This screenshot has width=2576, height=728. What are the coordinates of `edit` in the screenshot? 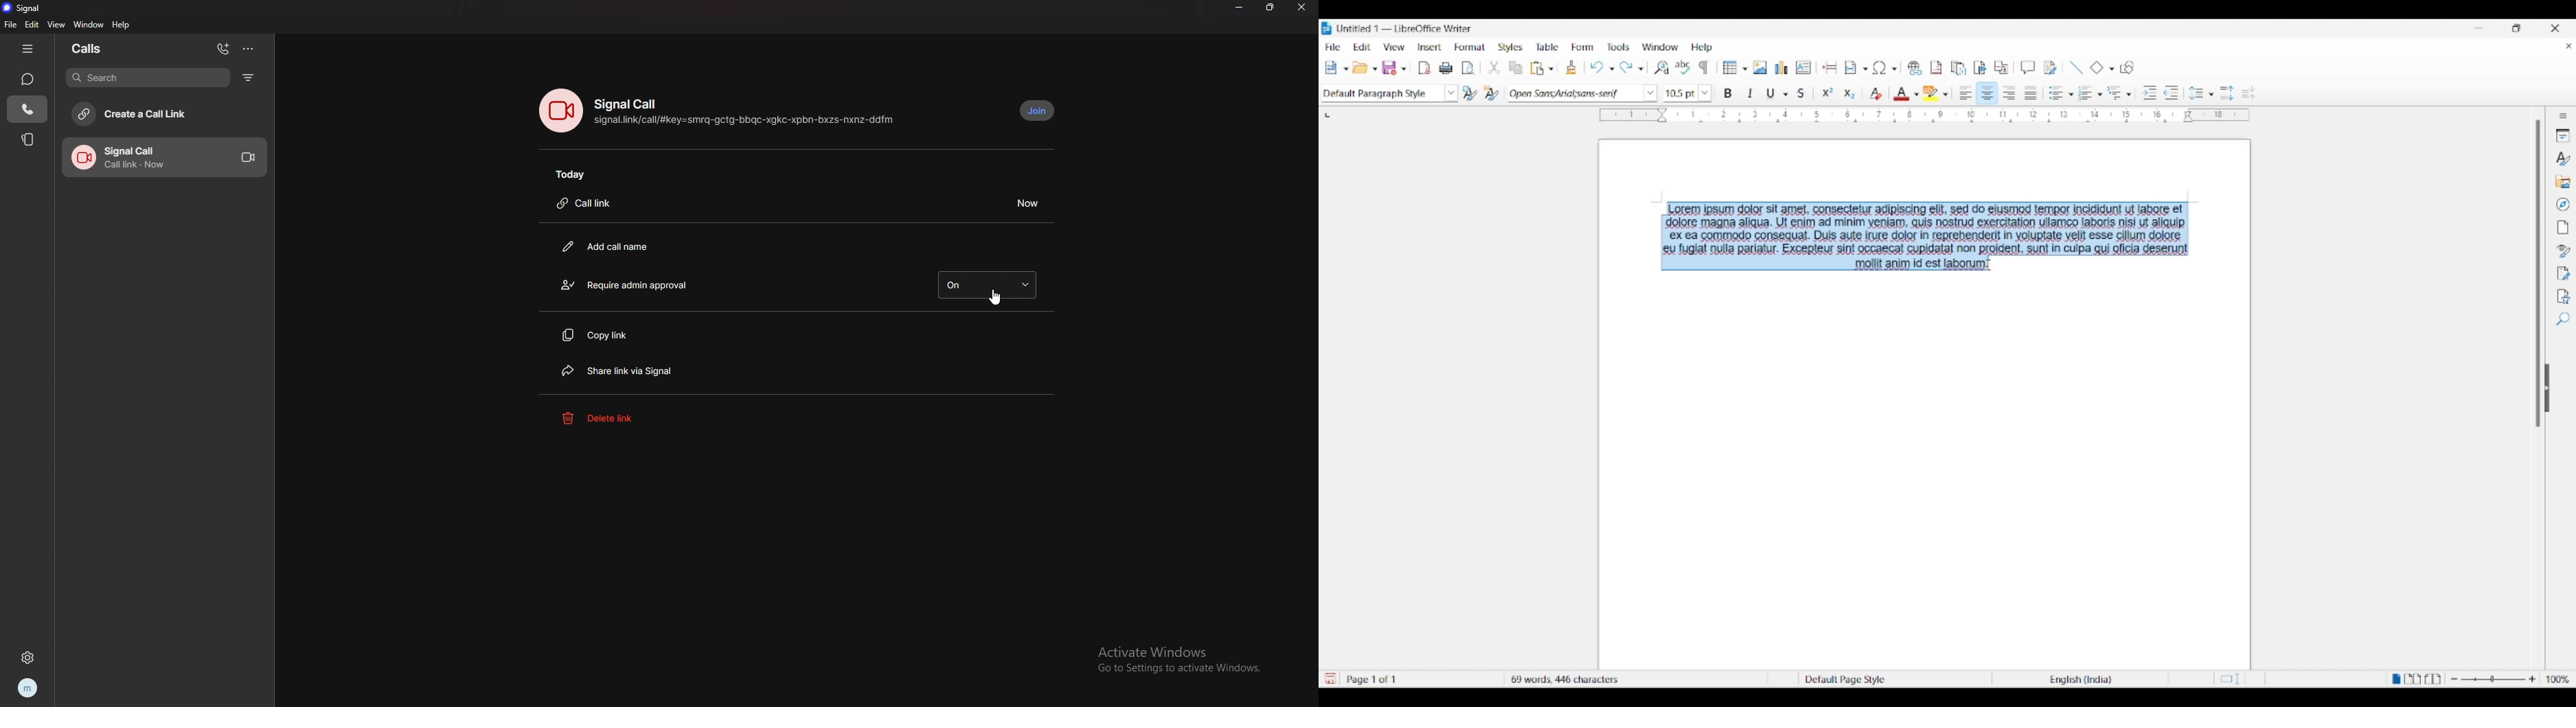 It's located at (32, 25).